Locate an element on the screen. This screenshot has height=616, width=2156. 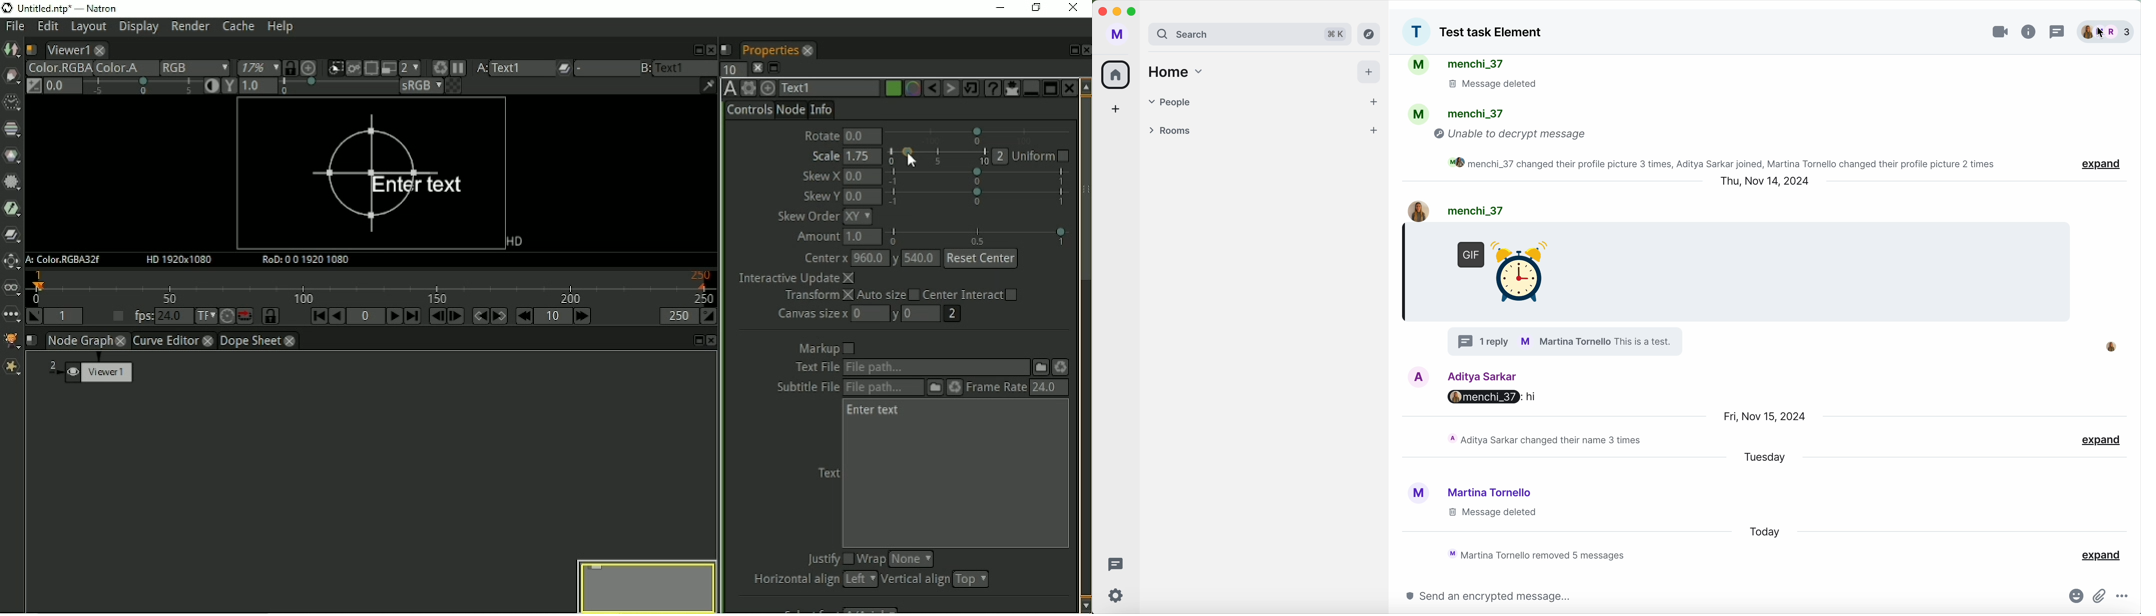
profile picture is located at coordinates (2111, 346).